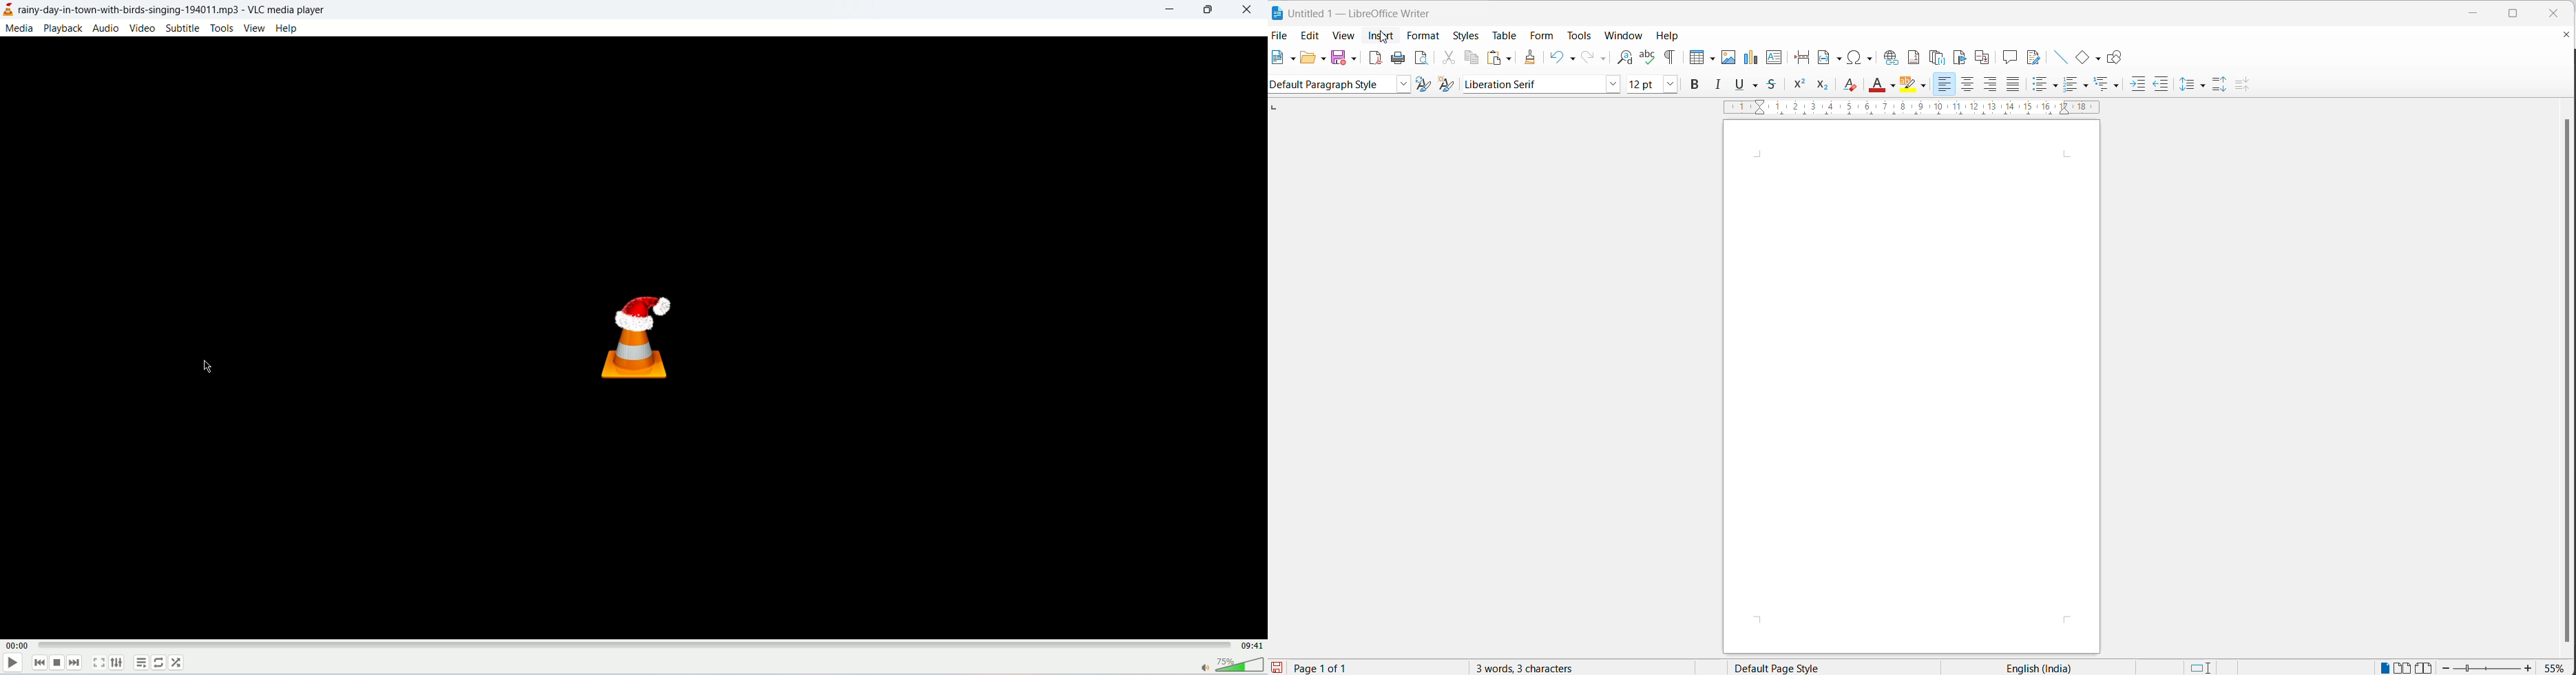 This screenshot has height=700, width=2576. I want to click on save, so click(1338, 58).